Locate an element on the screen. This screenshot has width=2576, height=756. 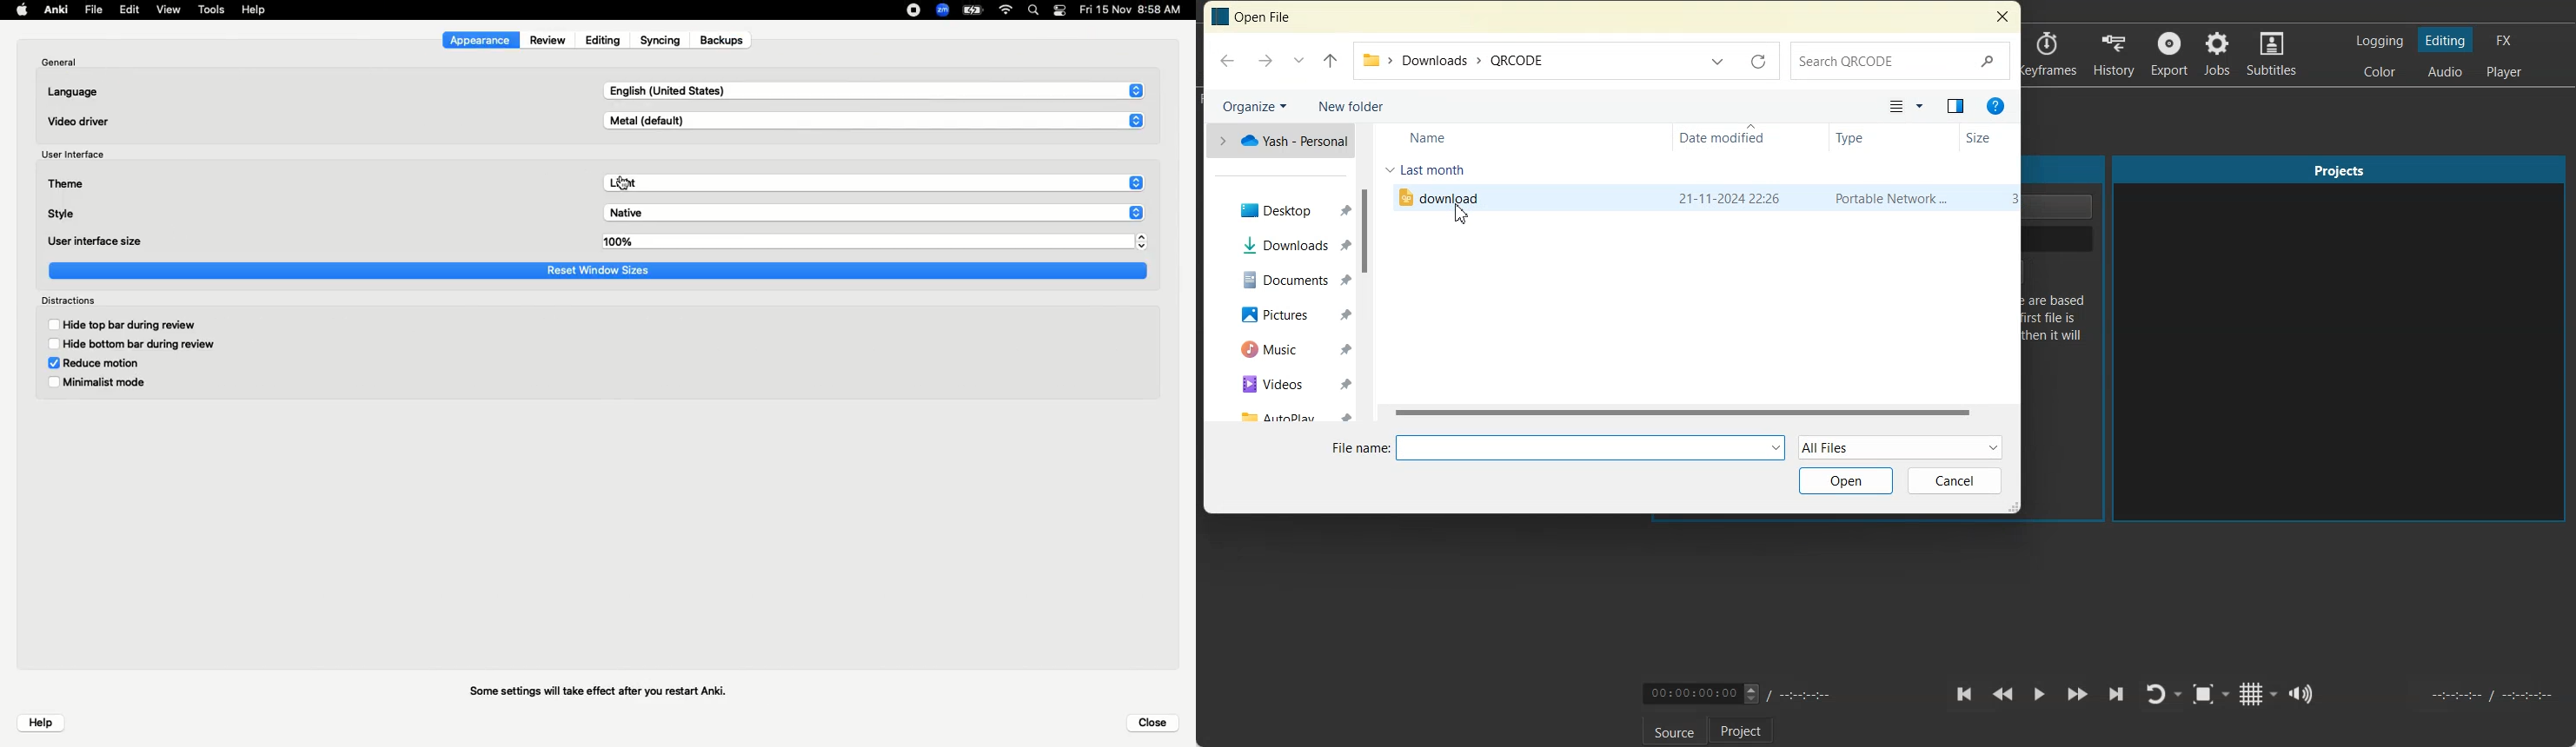
Size is located at coordinates (1986, 139).